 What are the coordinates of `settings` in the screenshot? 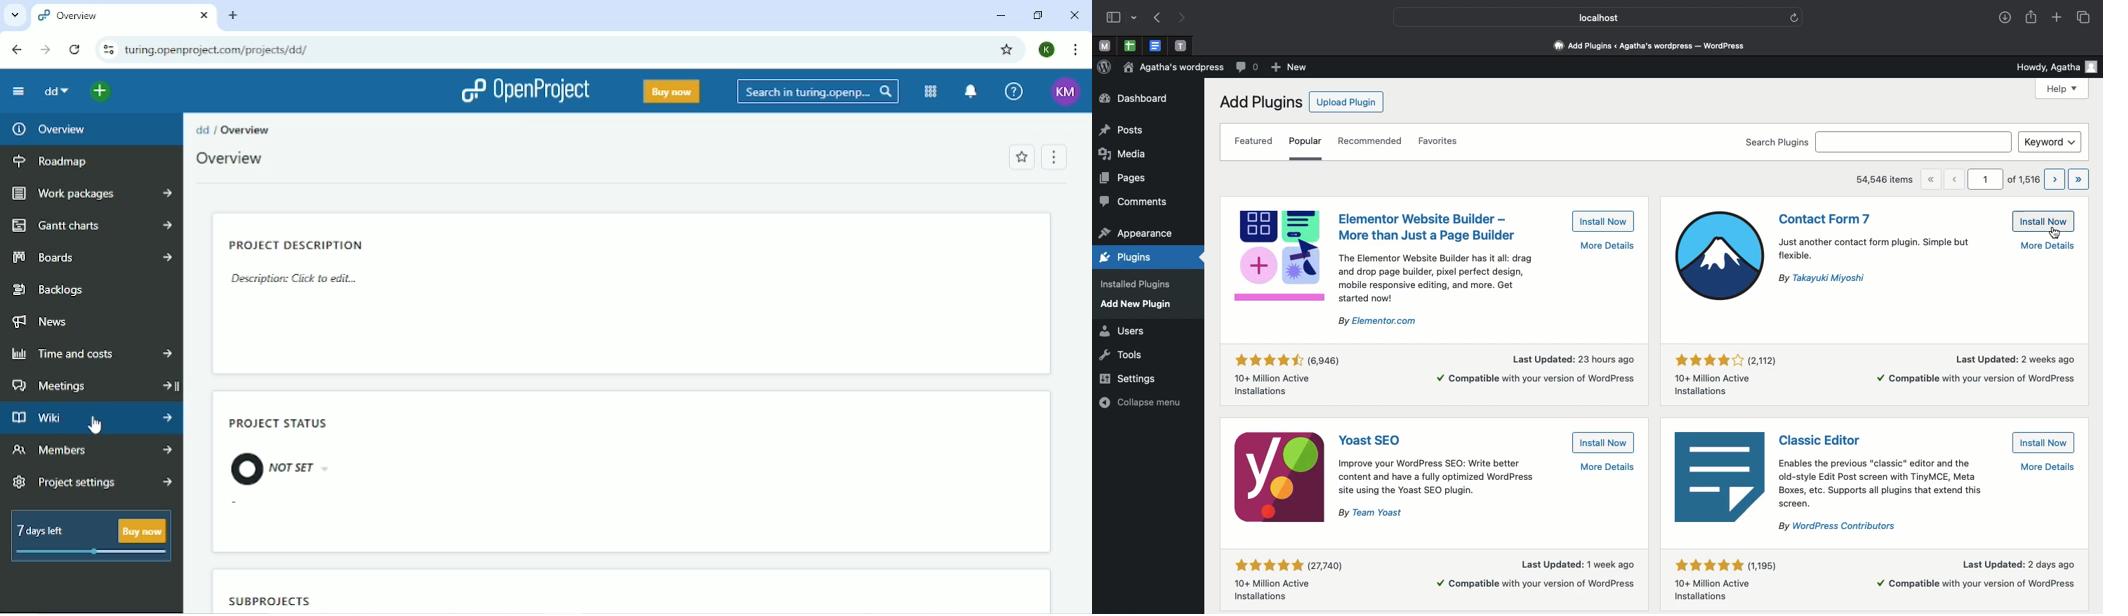 It's located at (1128, 378).